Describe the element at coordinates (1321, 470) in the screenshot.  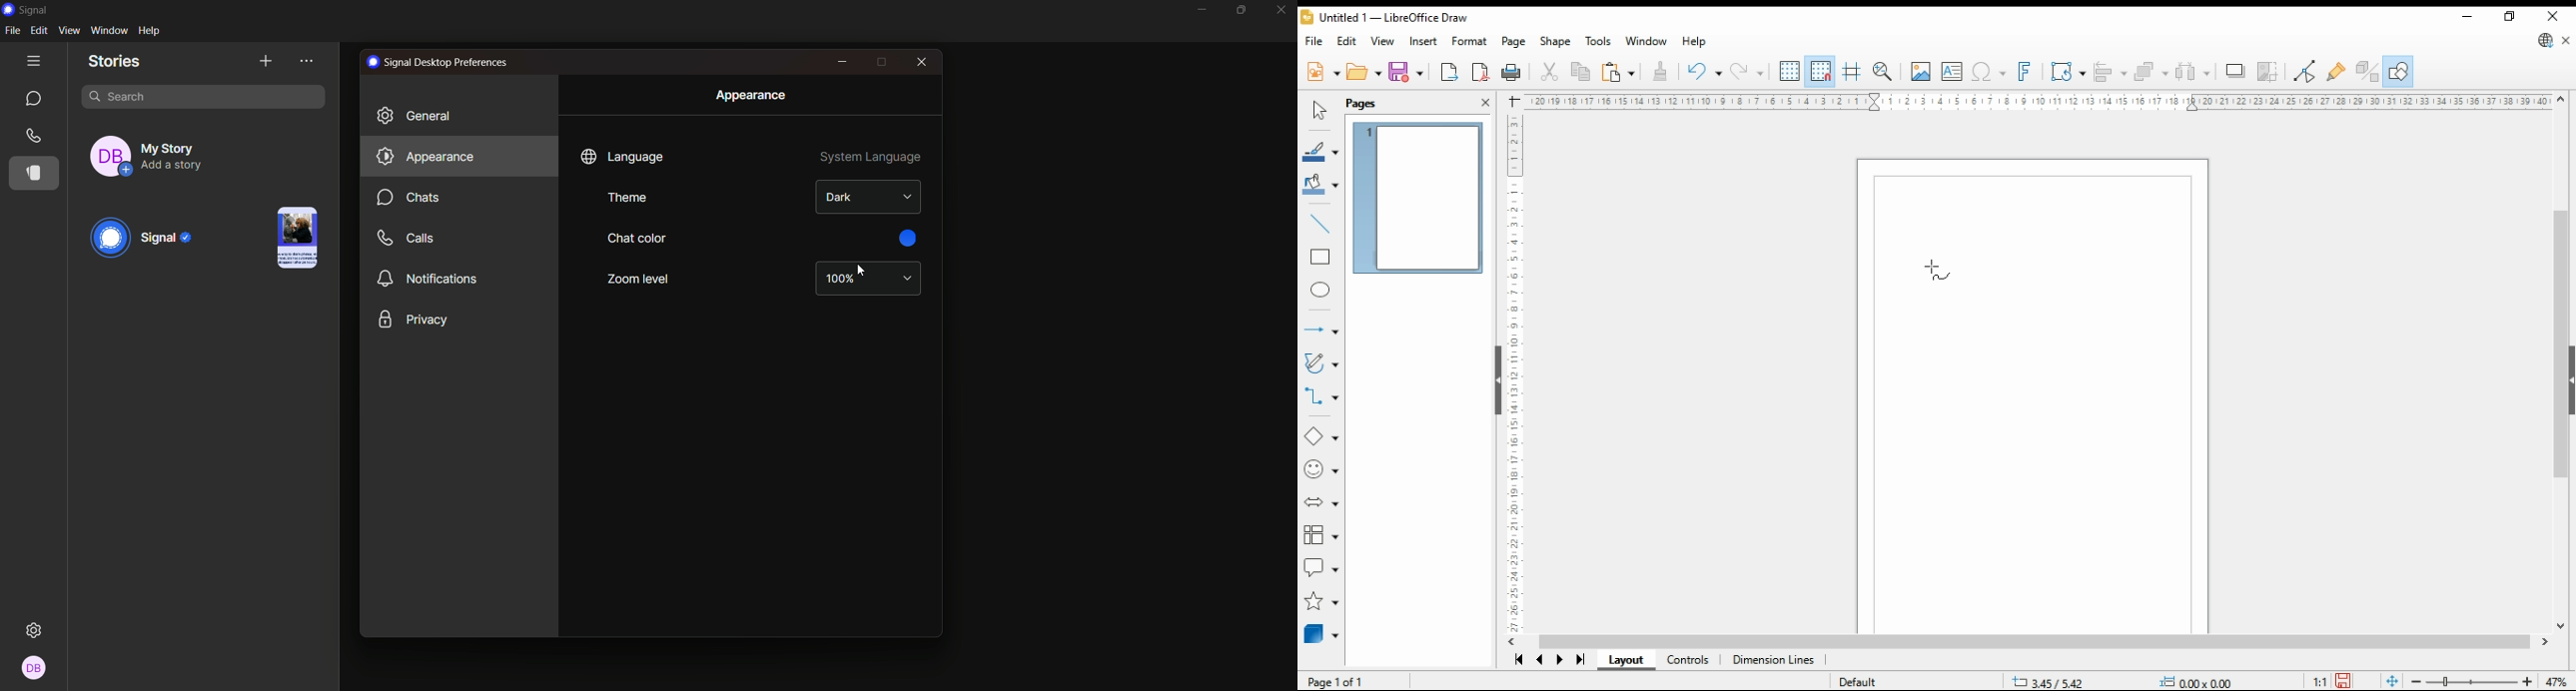
I see `symbol shapes` at that location.